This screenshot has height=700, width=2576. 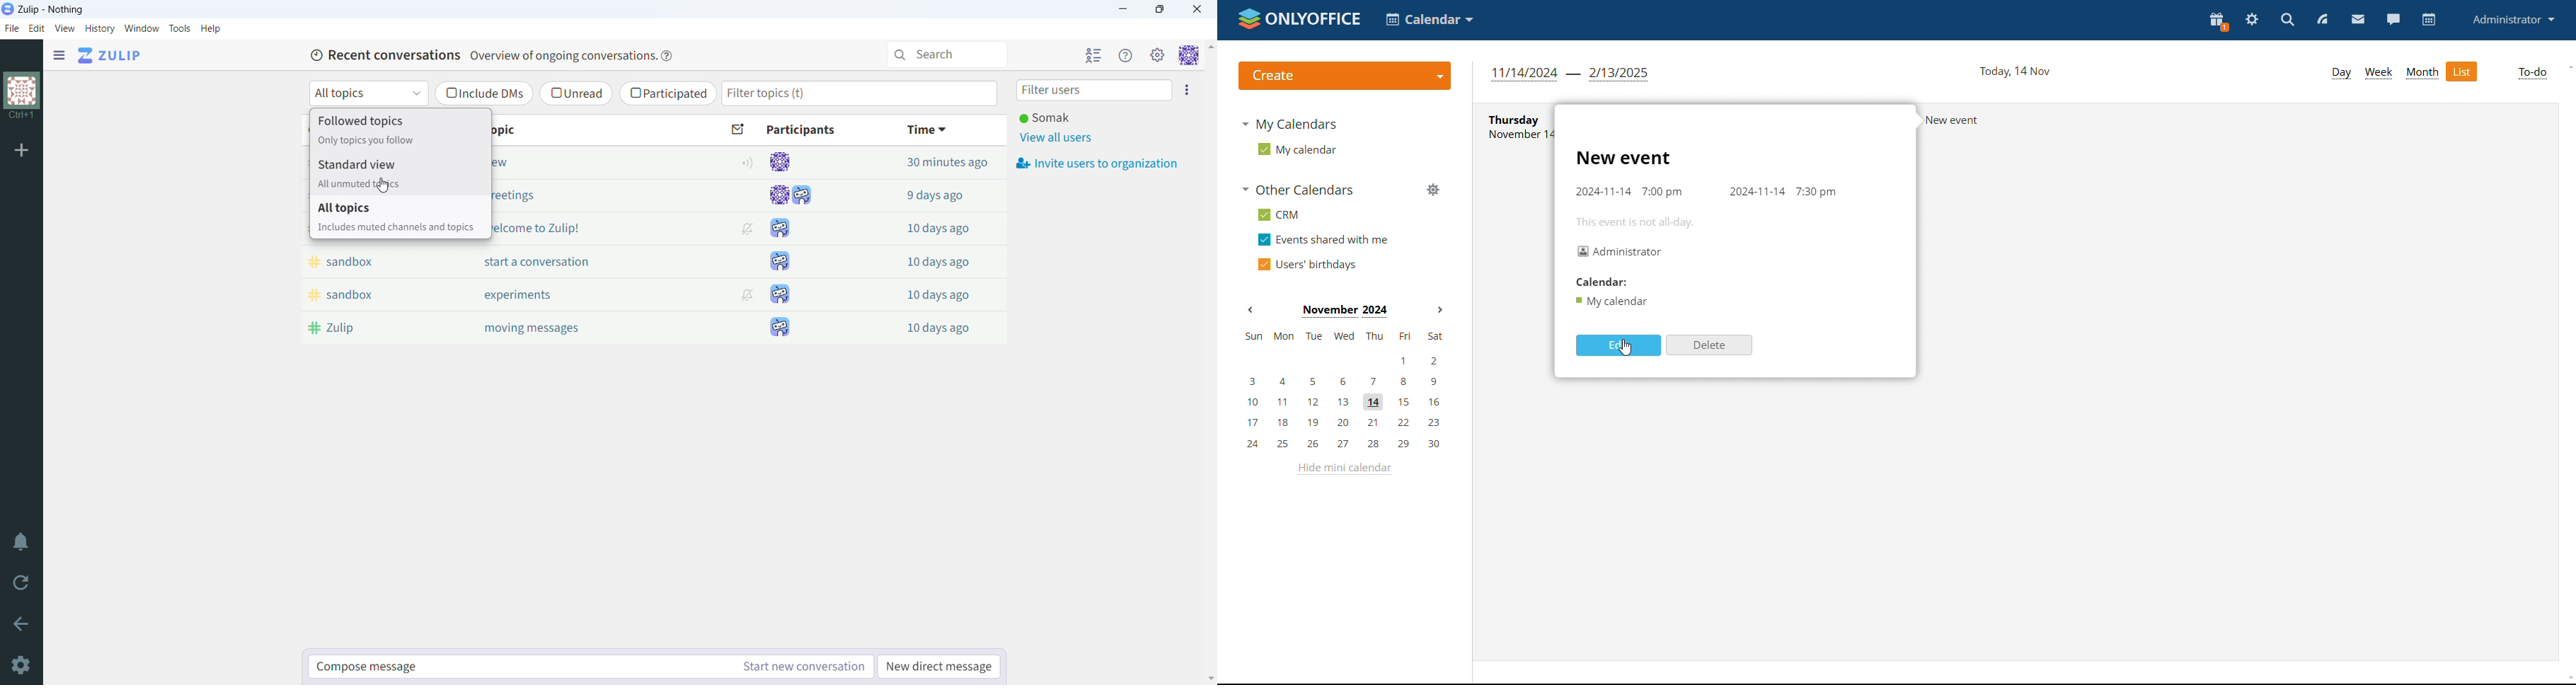 I want to click on time, so click(x=943, y=131).